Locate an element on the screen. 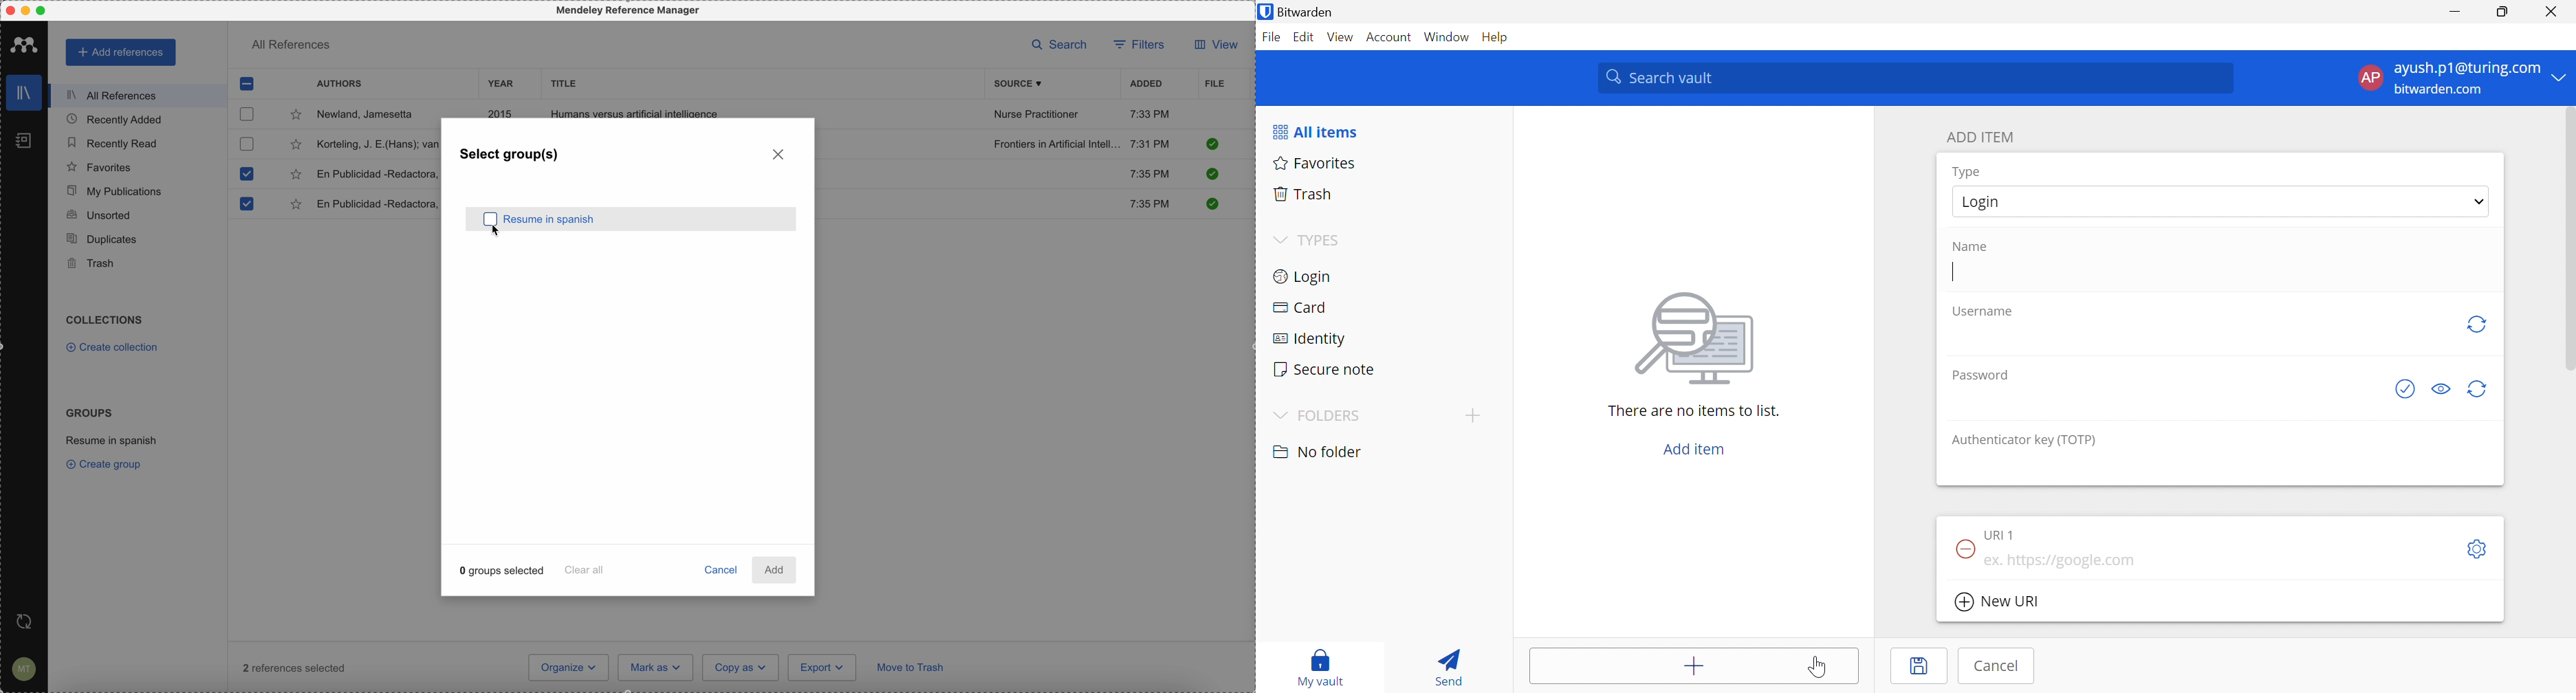 This screenshot has width=2576, height=700. Secure notes is located at coordinates (1326, 369).